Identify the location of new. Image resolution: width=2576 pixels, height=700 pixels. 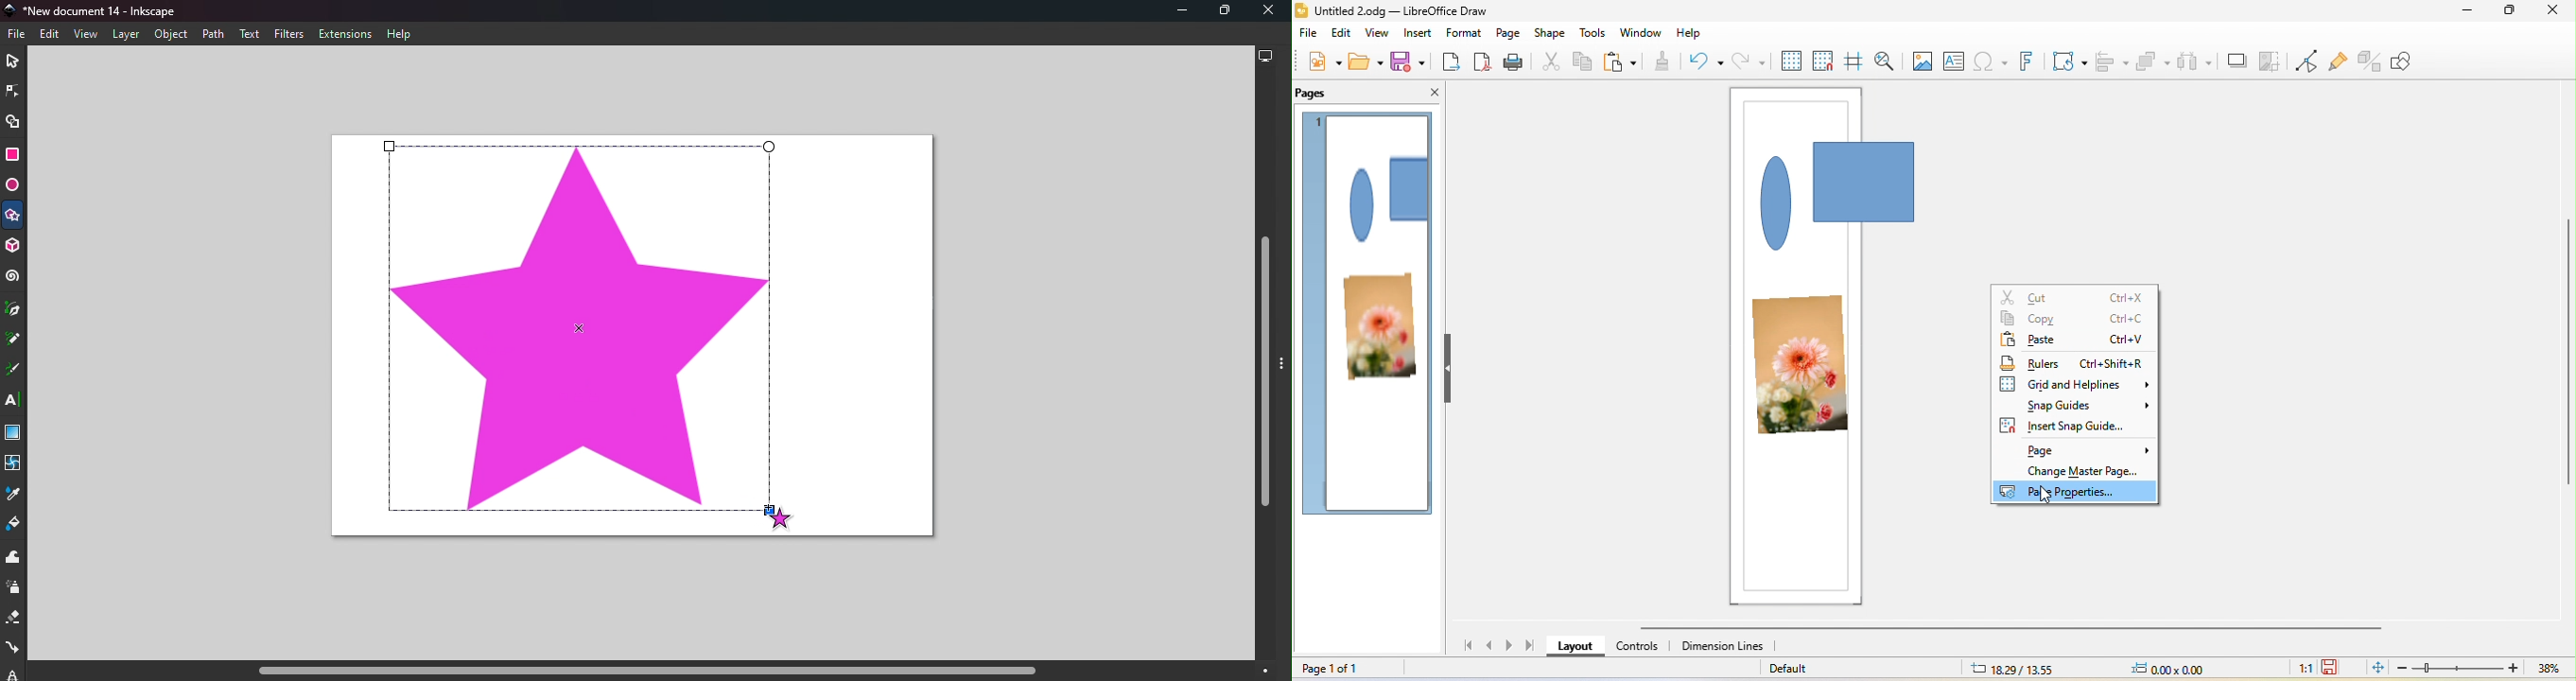
(1317, 64).